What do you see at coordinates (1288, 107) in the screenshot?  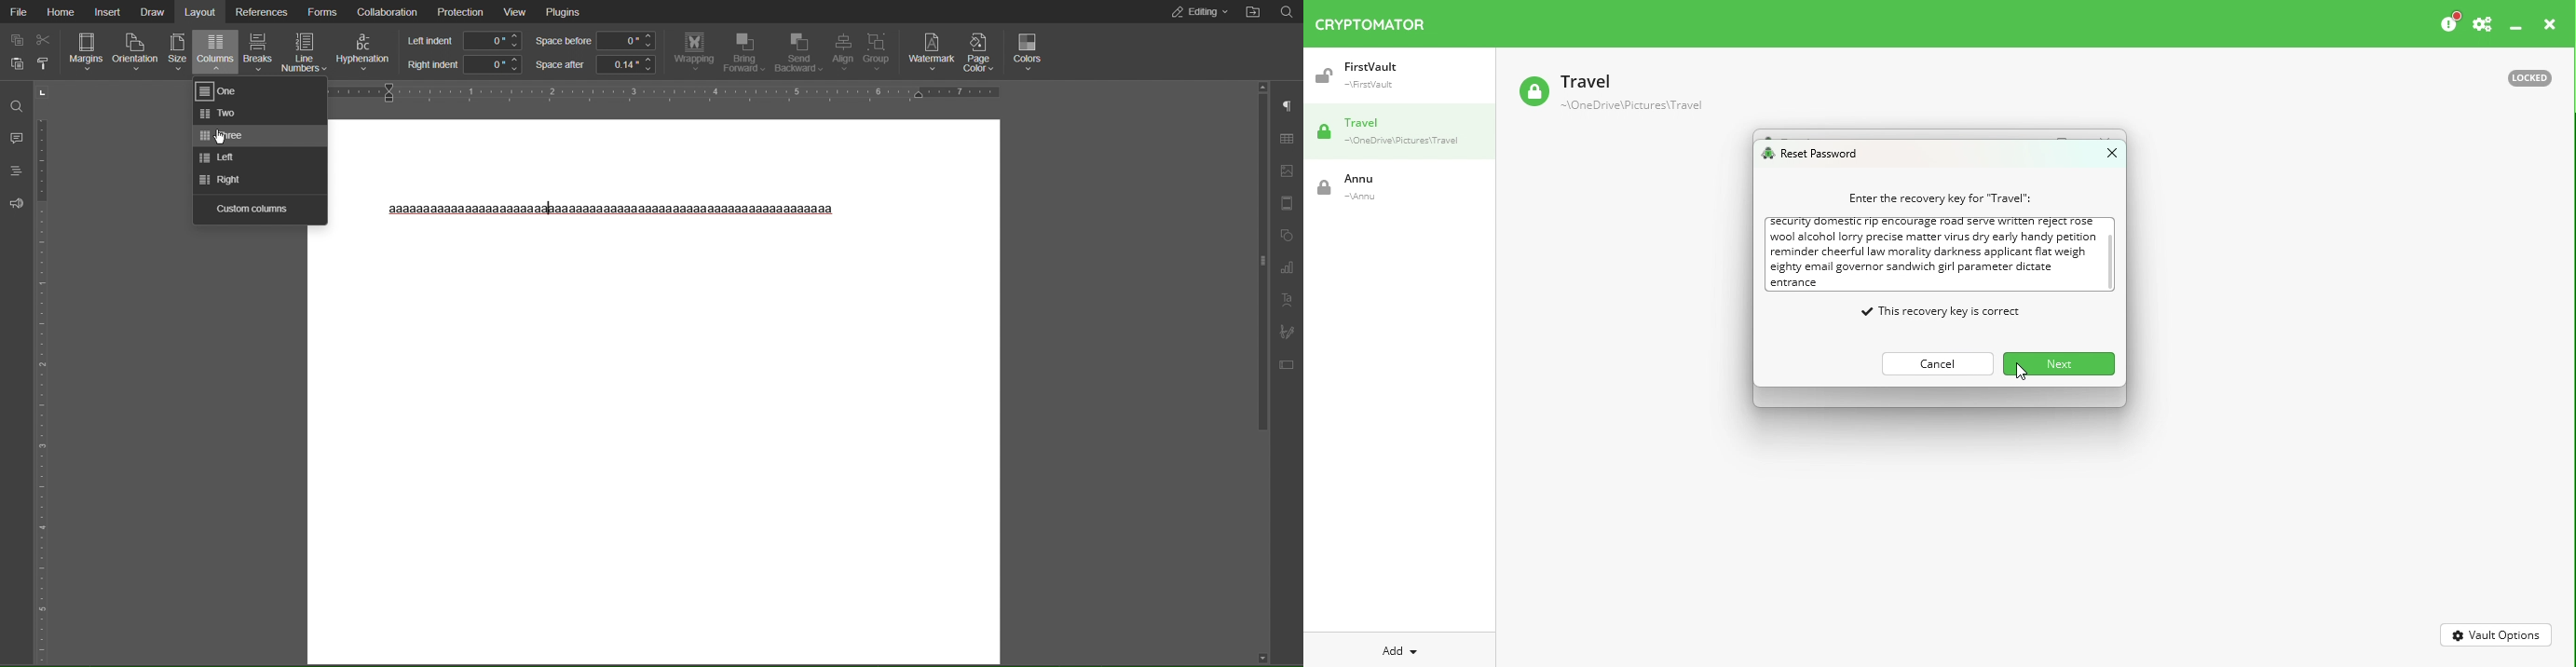 I see `Paragraph Settings` at bounding box center [1288, 107].